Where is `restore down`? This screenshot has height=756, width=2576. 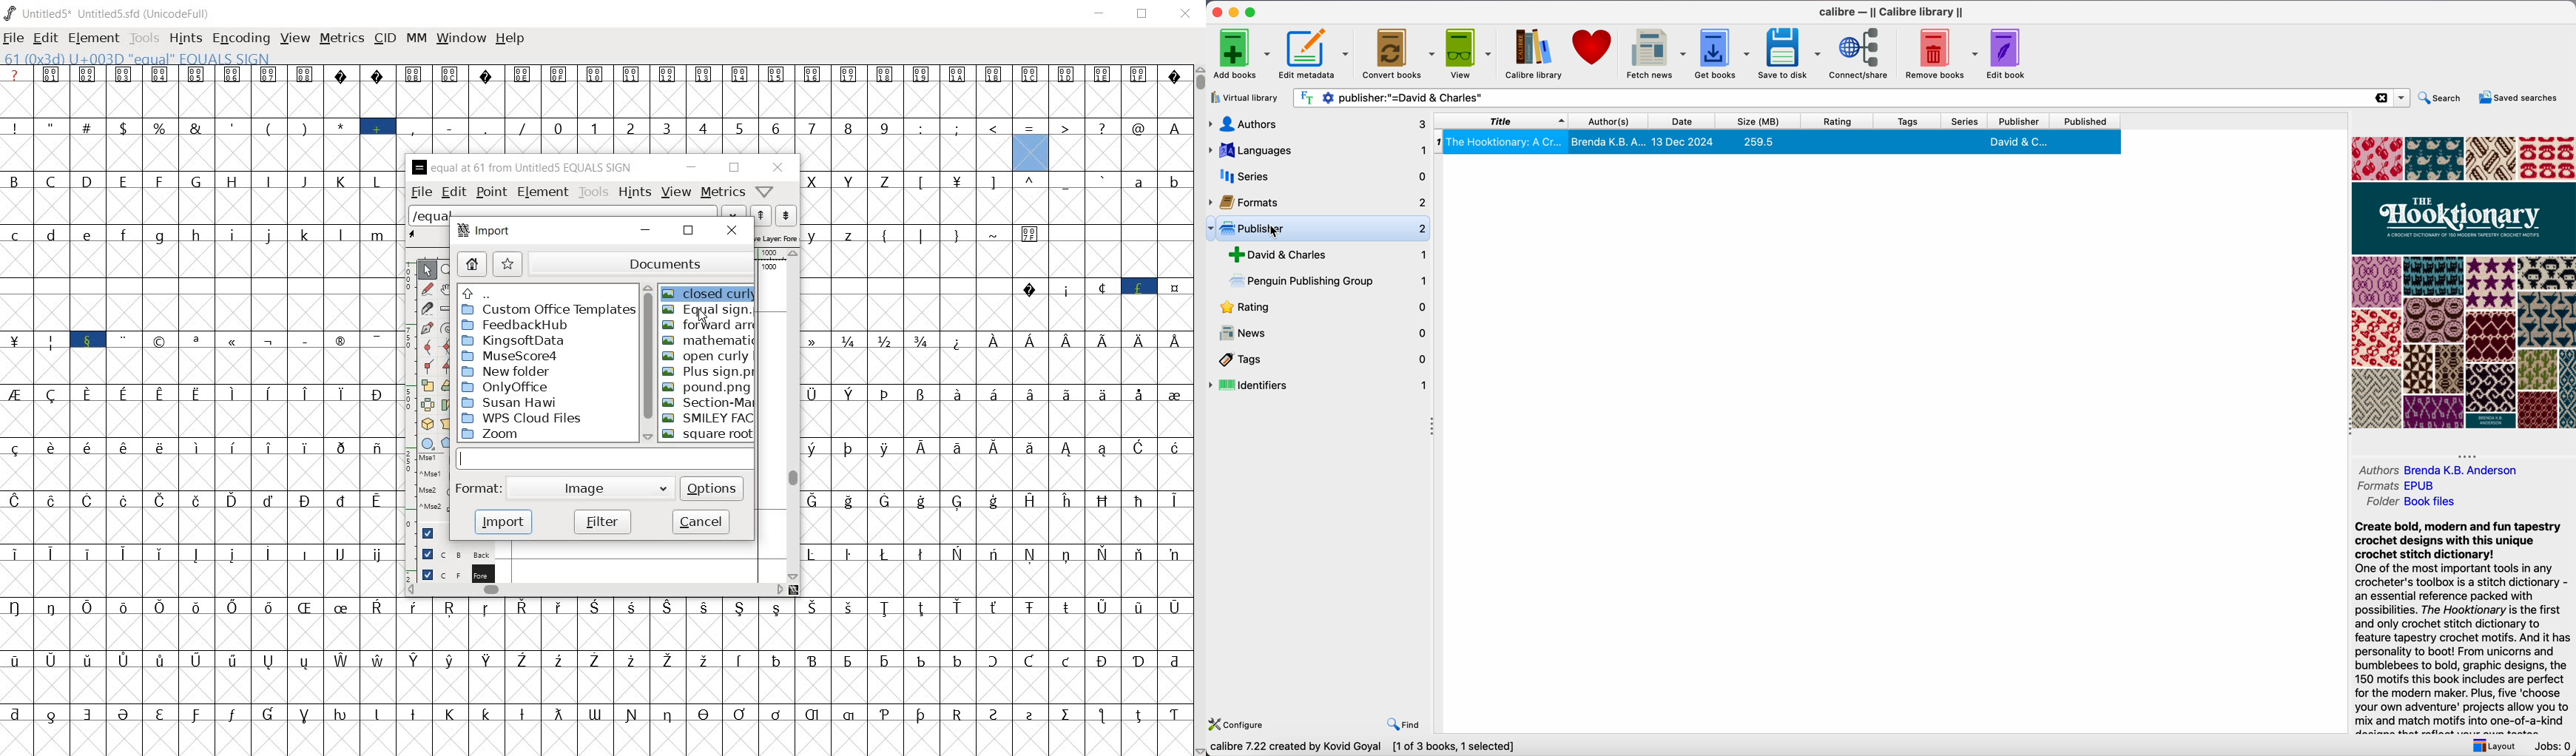
restore down is located at coordinates (688, 232).